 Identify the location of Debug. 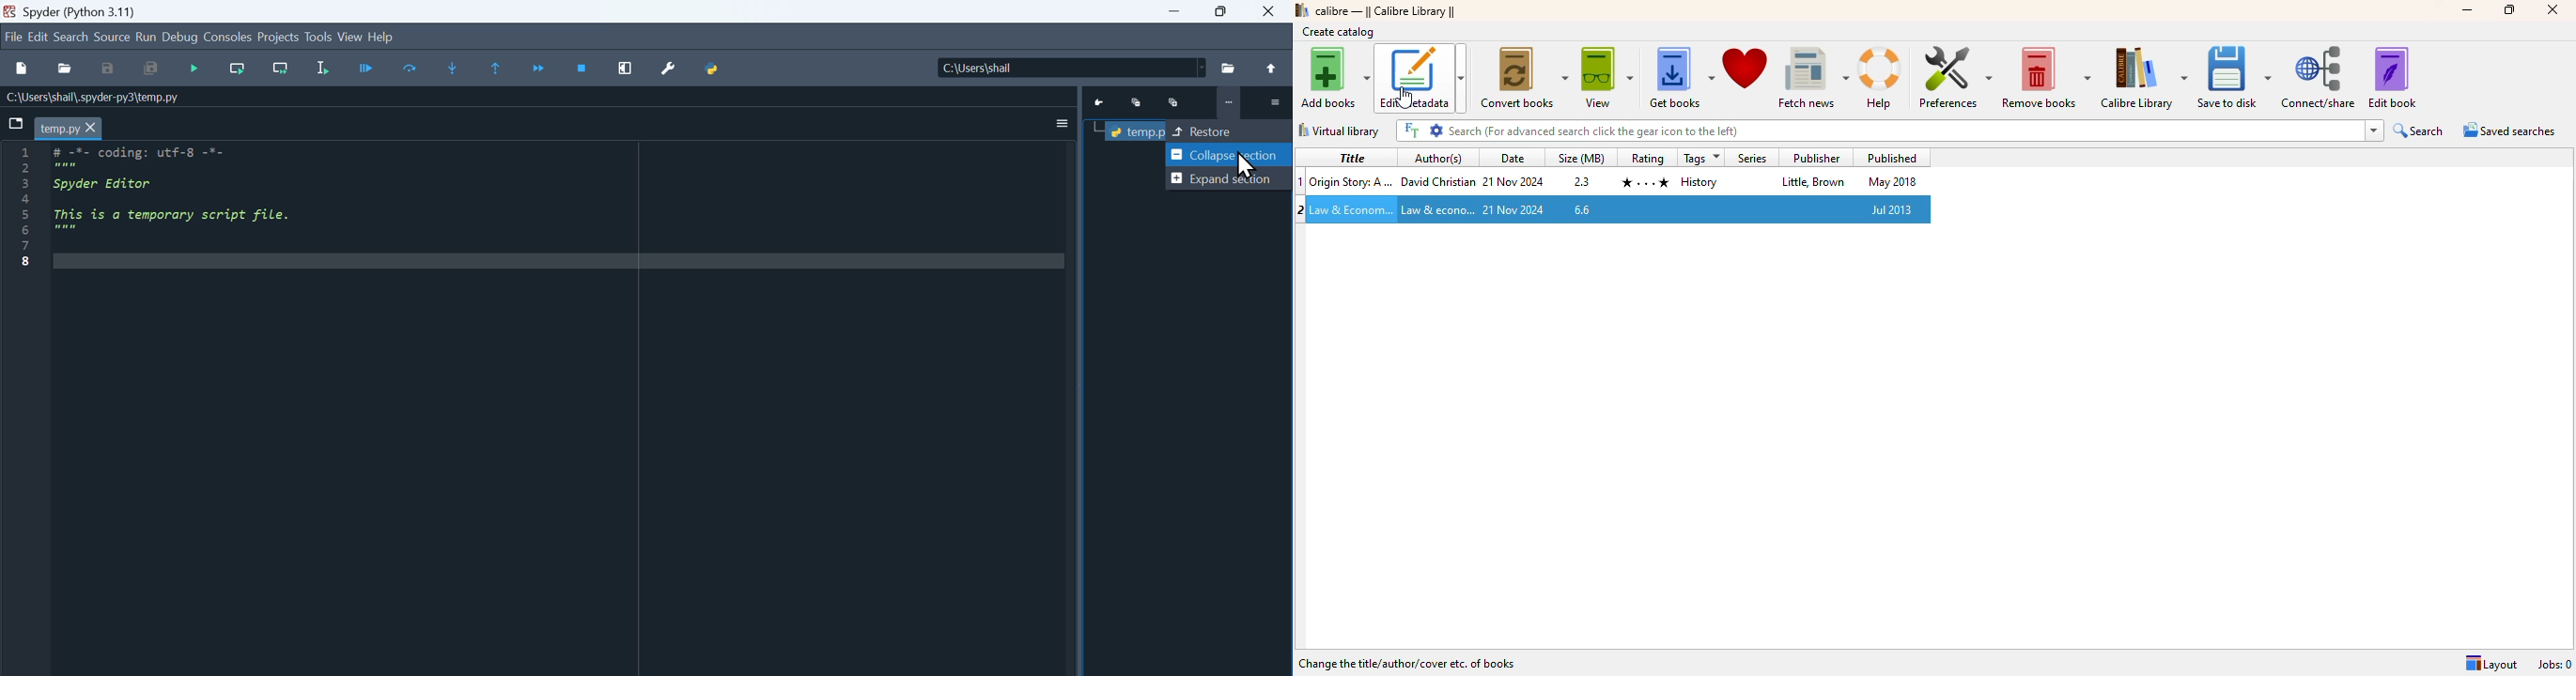
(181, 38).